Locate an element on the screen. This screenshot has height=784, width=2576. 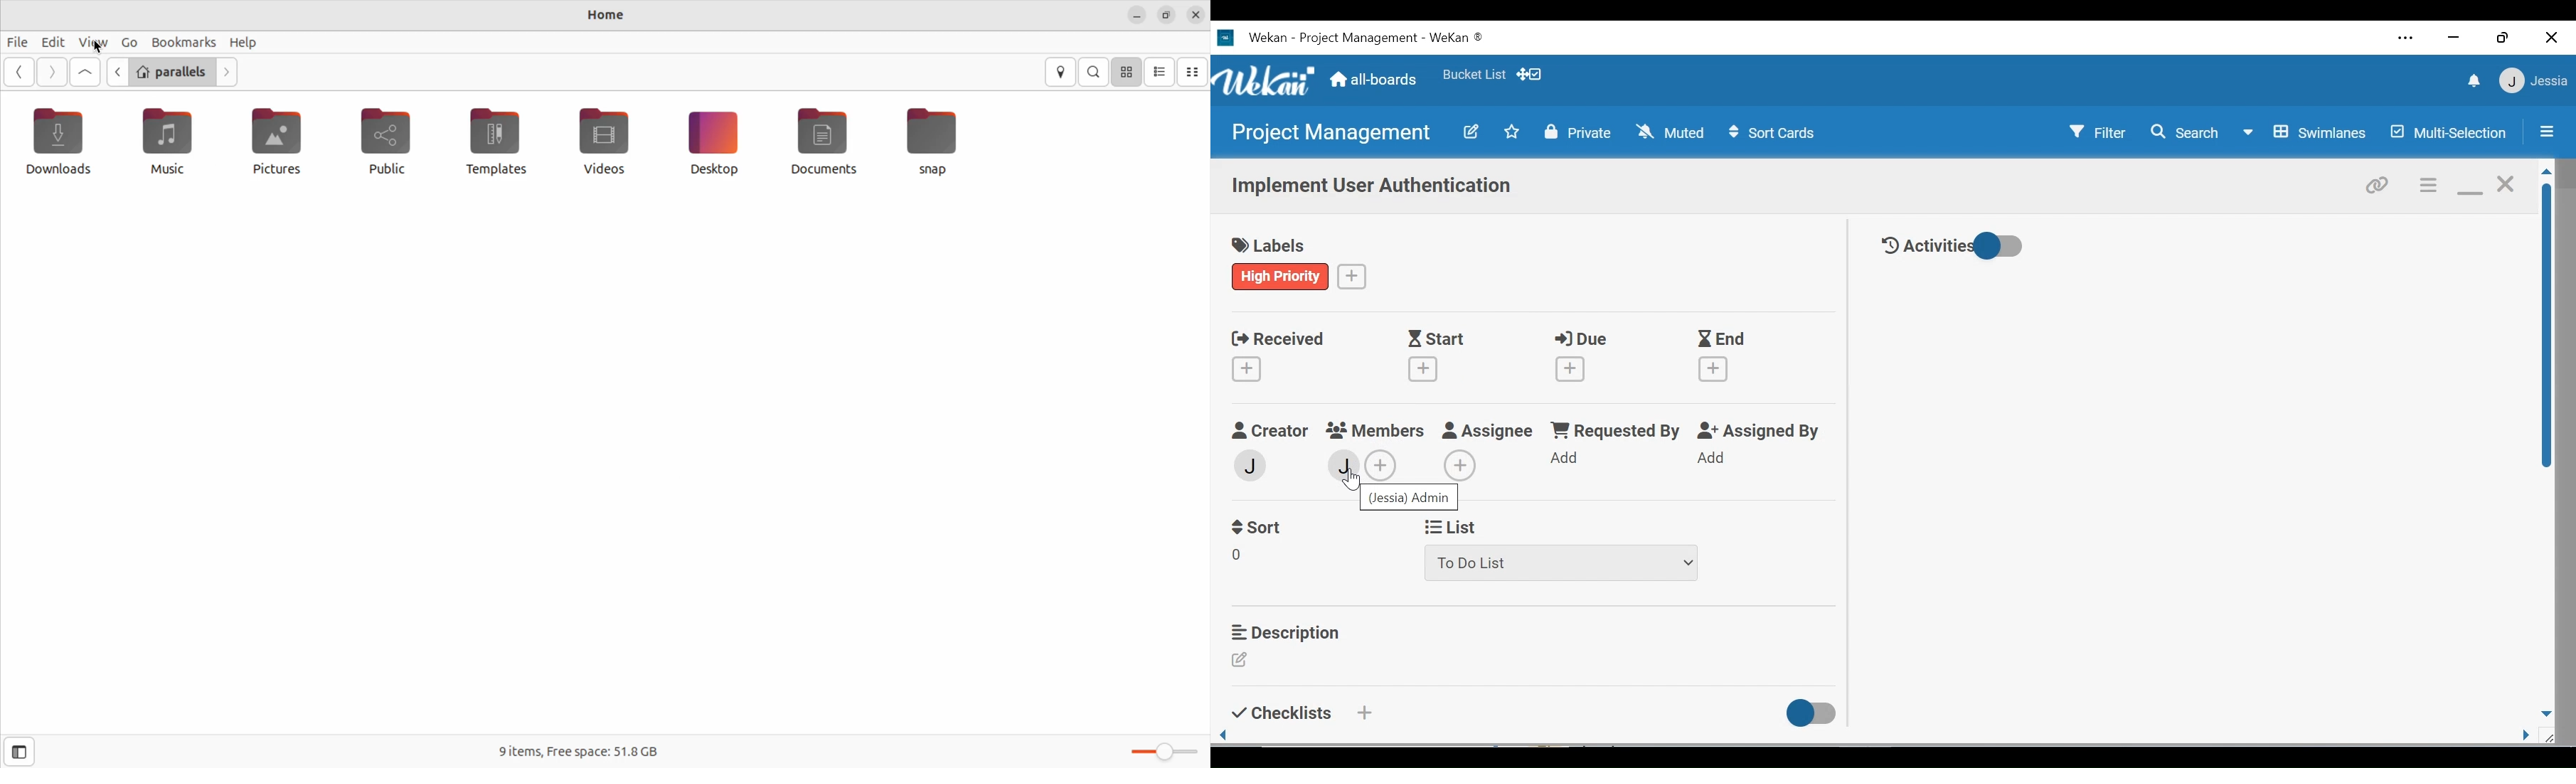
toggle Activities is located at coordinates (1957, 245).